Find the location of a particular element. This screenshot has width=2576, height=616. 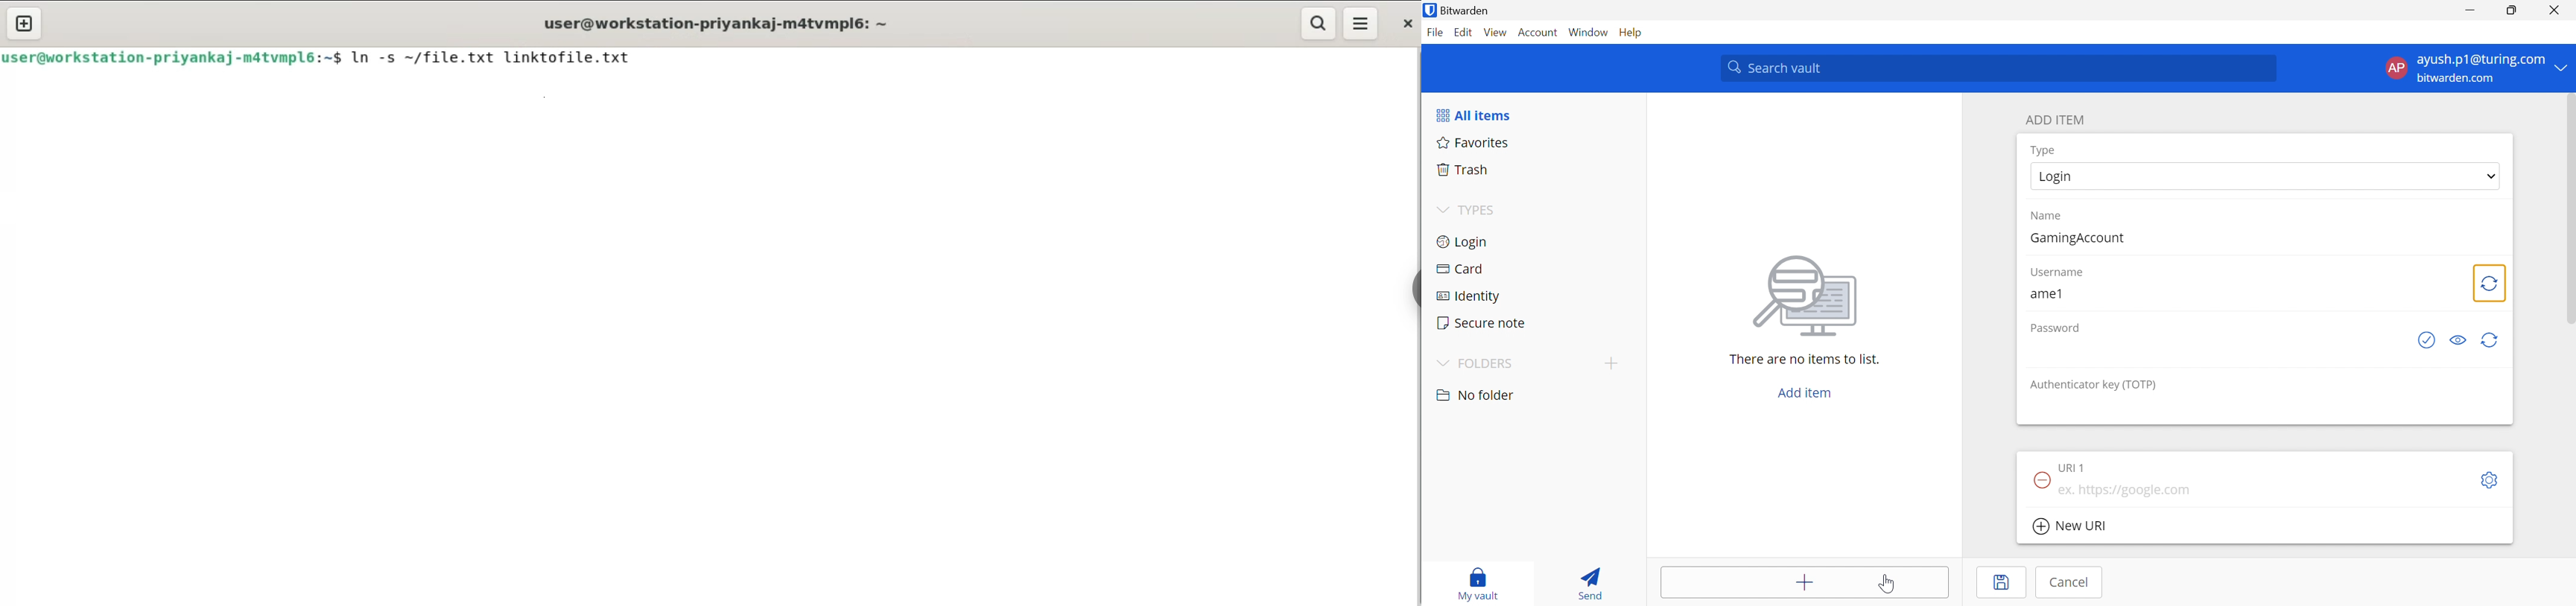

Authenticator key (TOTP) is located at coordinates (2097, 385).